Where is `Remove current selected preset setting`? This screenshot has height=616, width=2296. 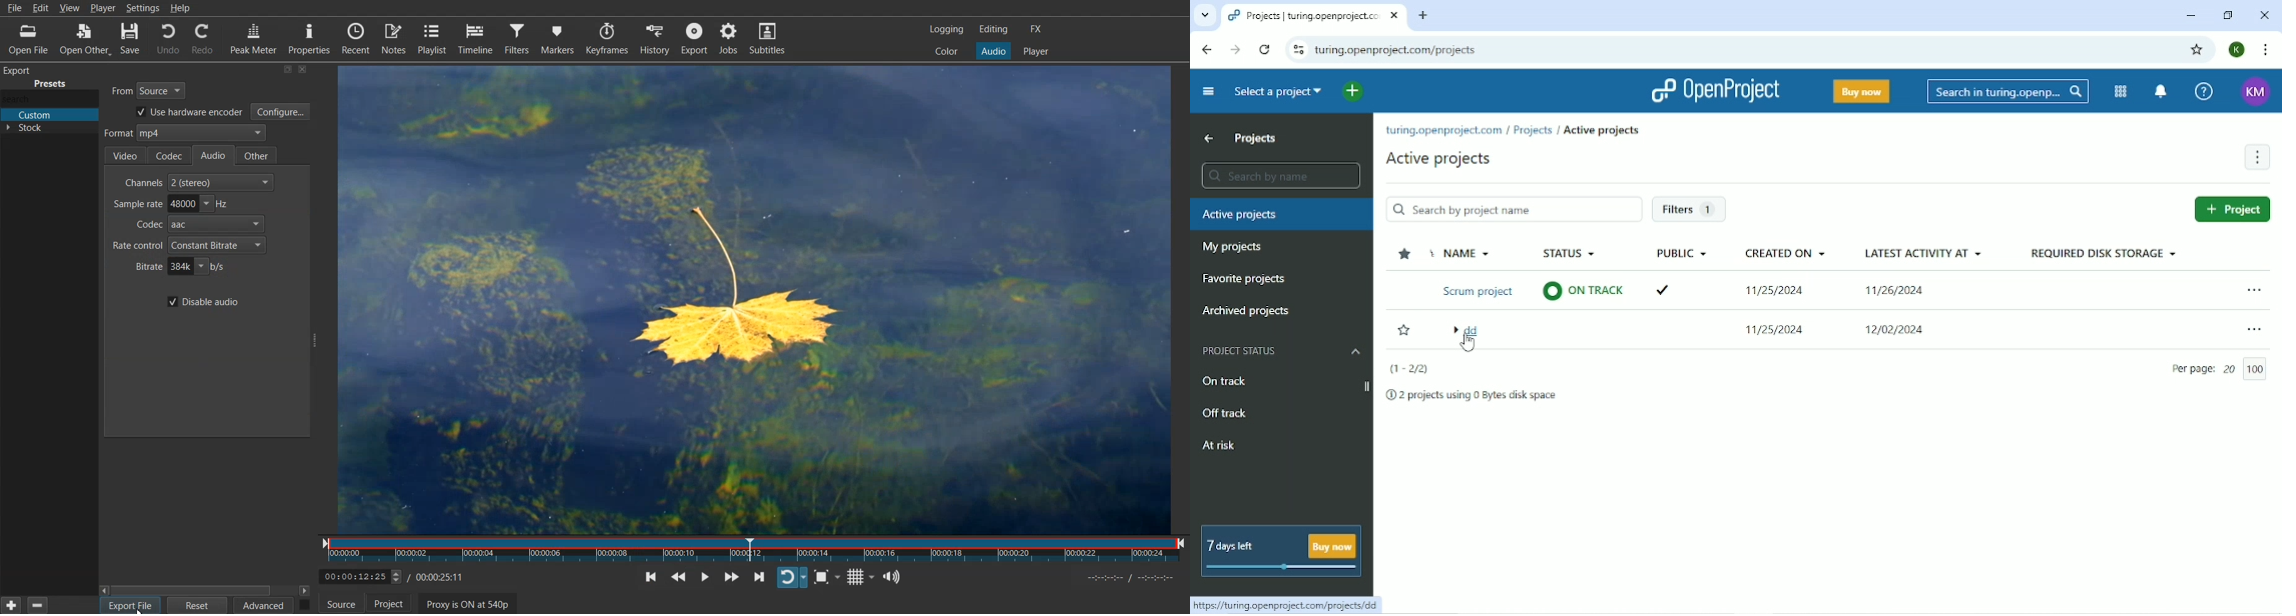
Remove current selected preset setting is located at coordinates (37, 605).